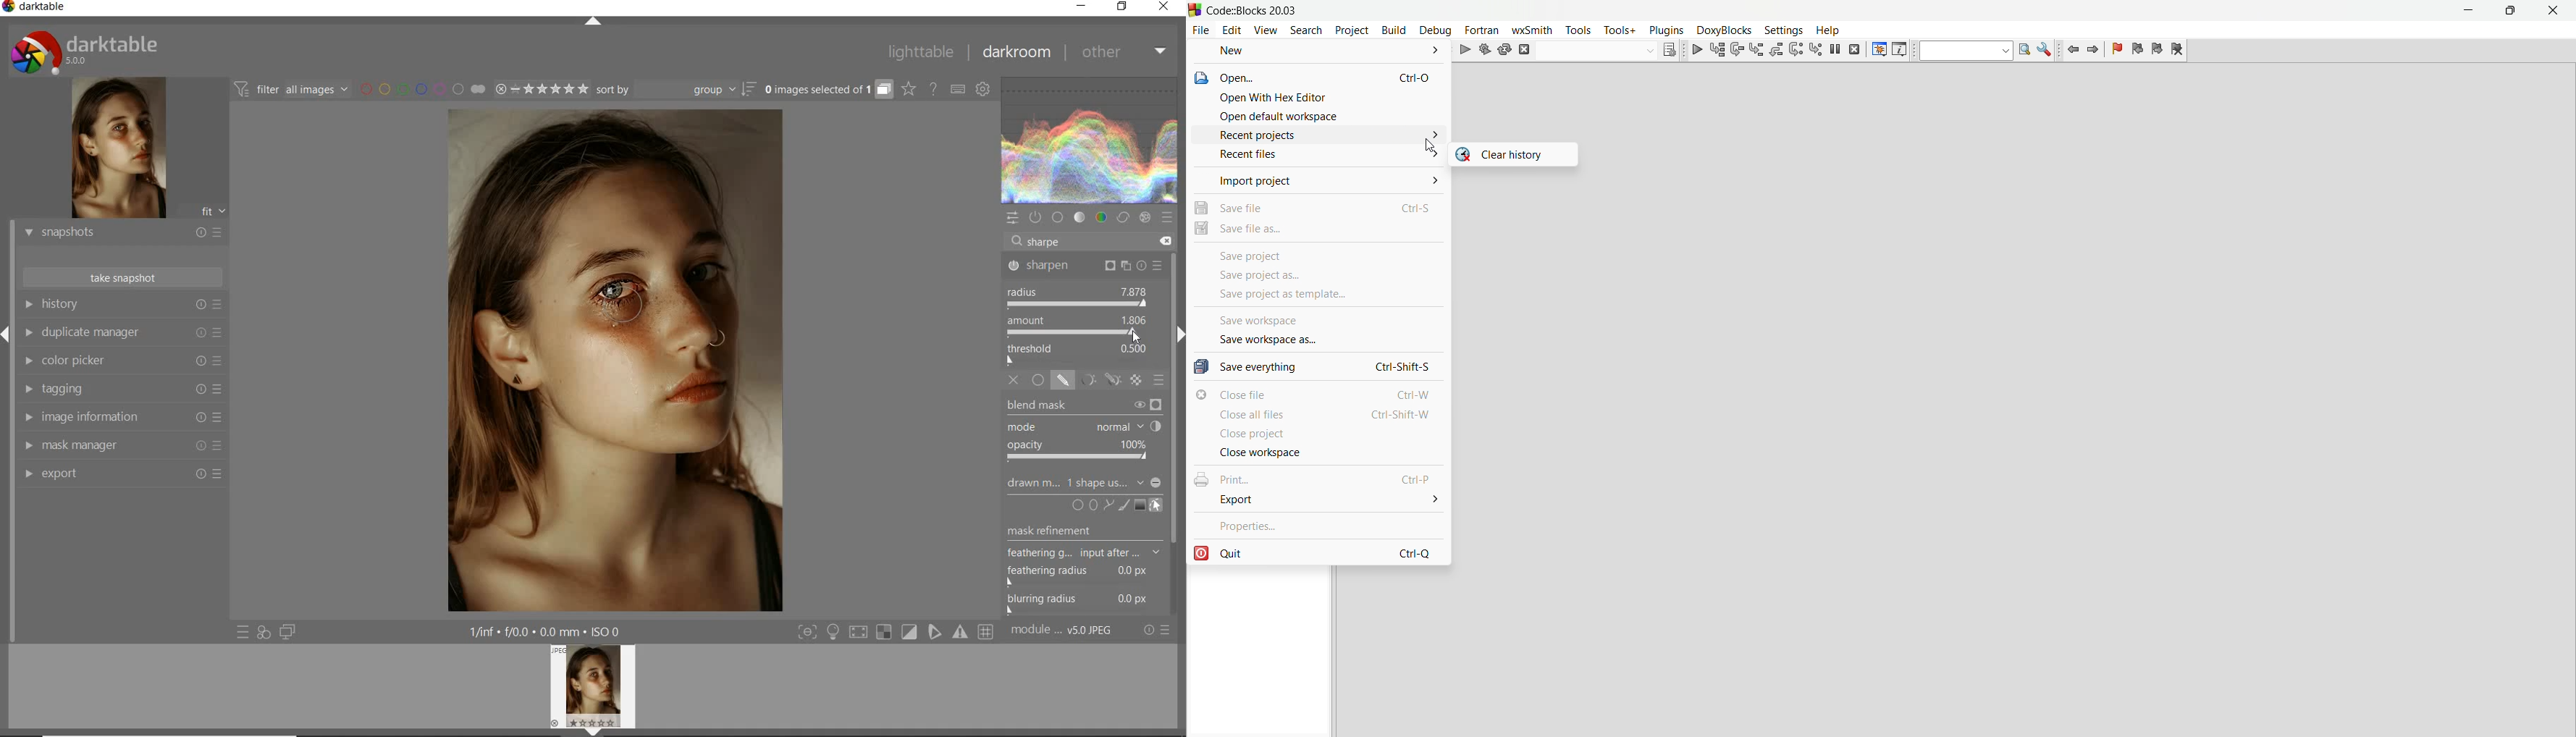 The image size is (2576, 756). I want to click on MASK REFINEMENT, so click(1081, 531).